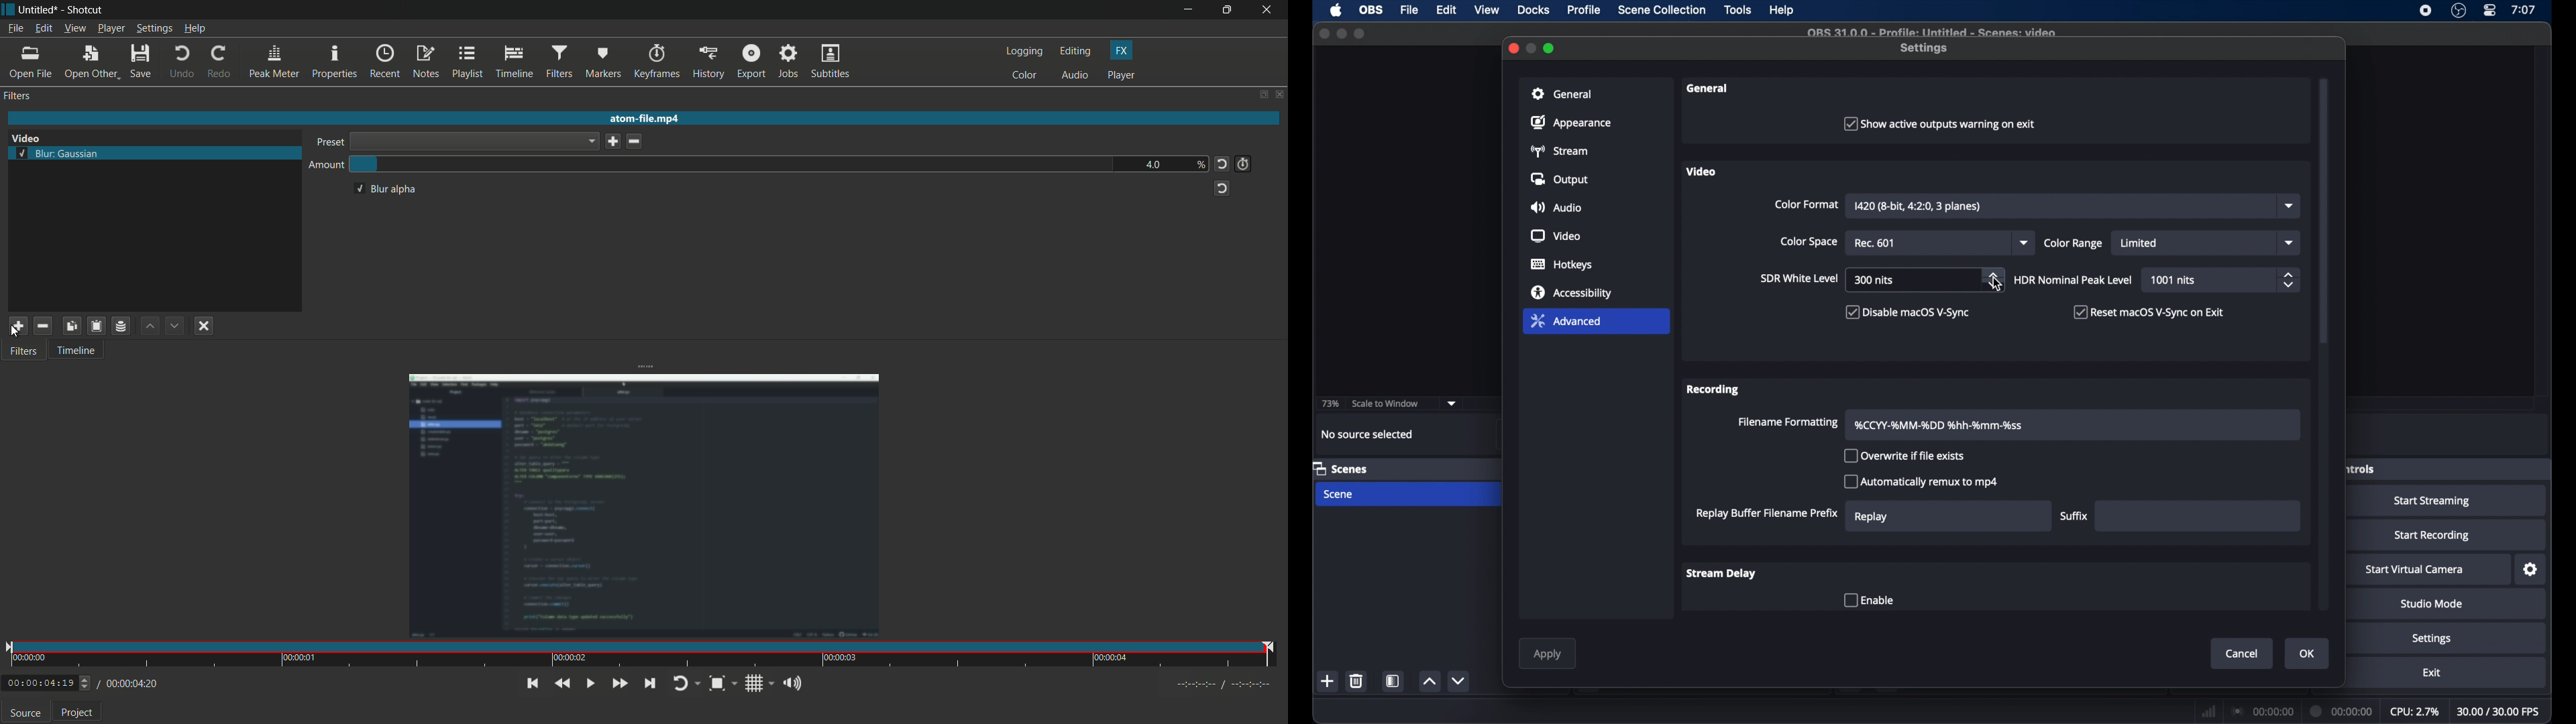  I want to click on screen recorder, so click(2424, 11).